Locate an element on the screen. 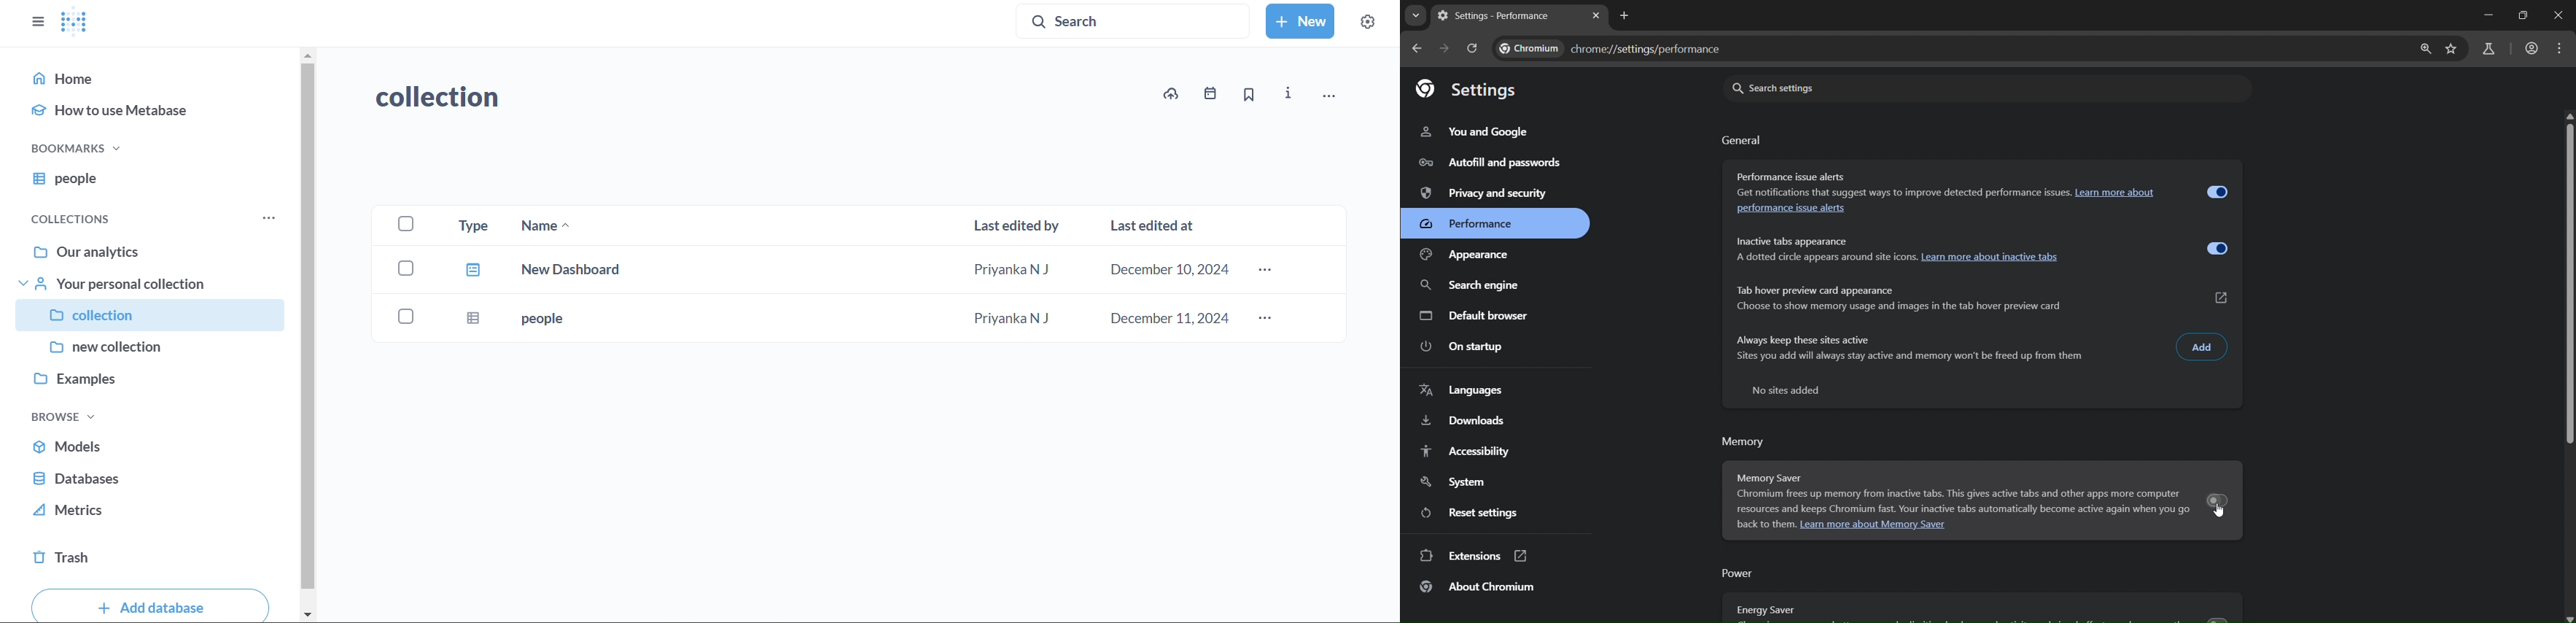  power is located at coordinates (1739, 572).